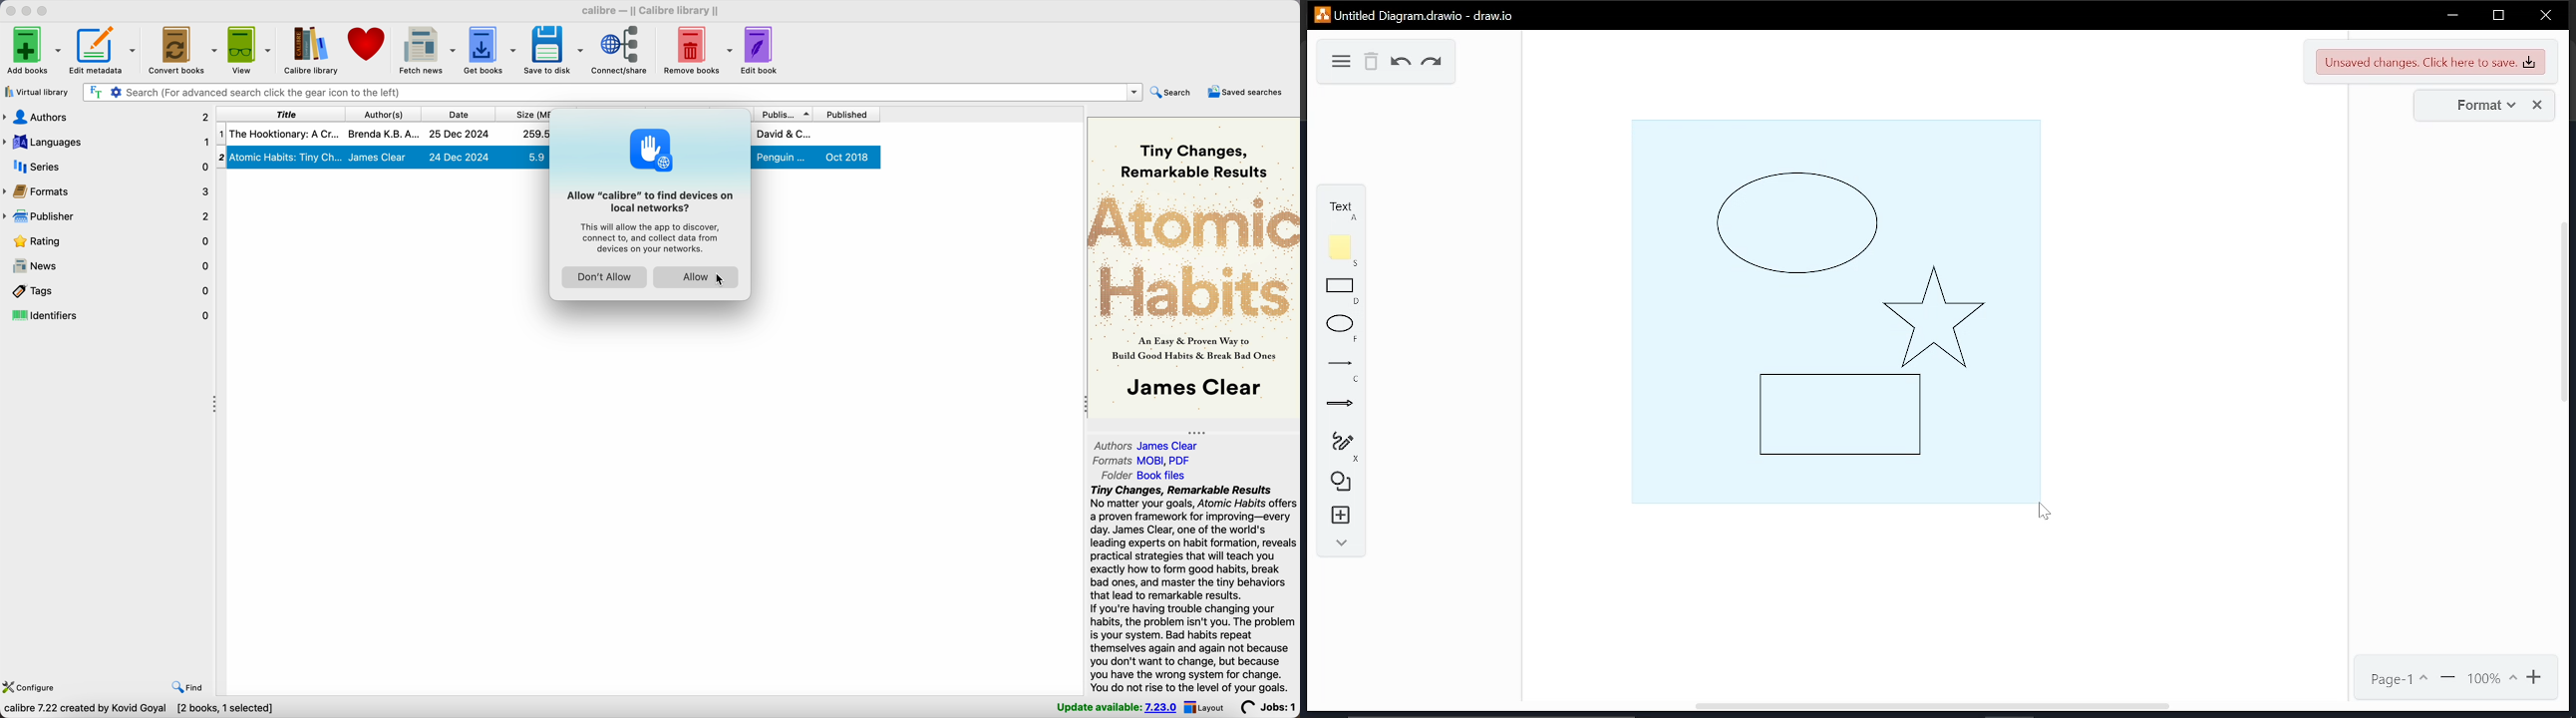  I want to click on zoom in, so click(2537, 677).